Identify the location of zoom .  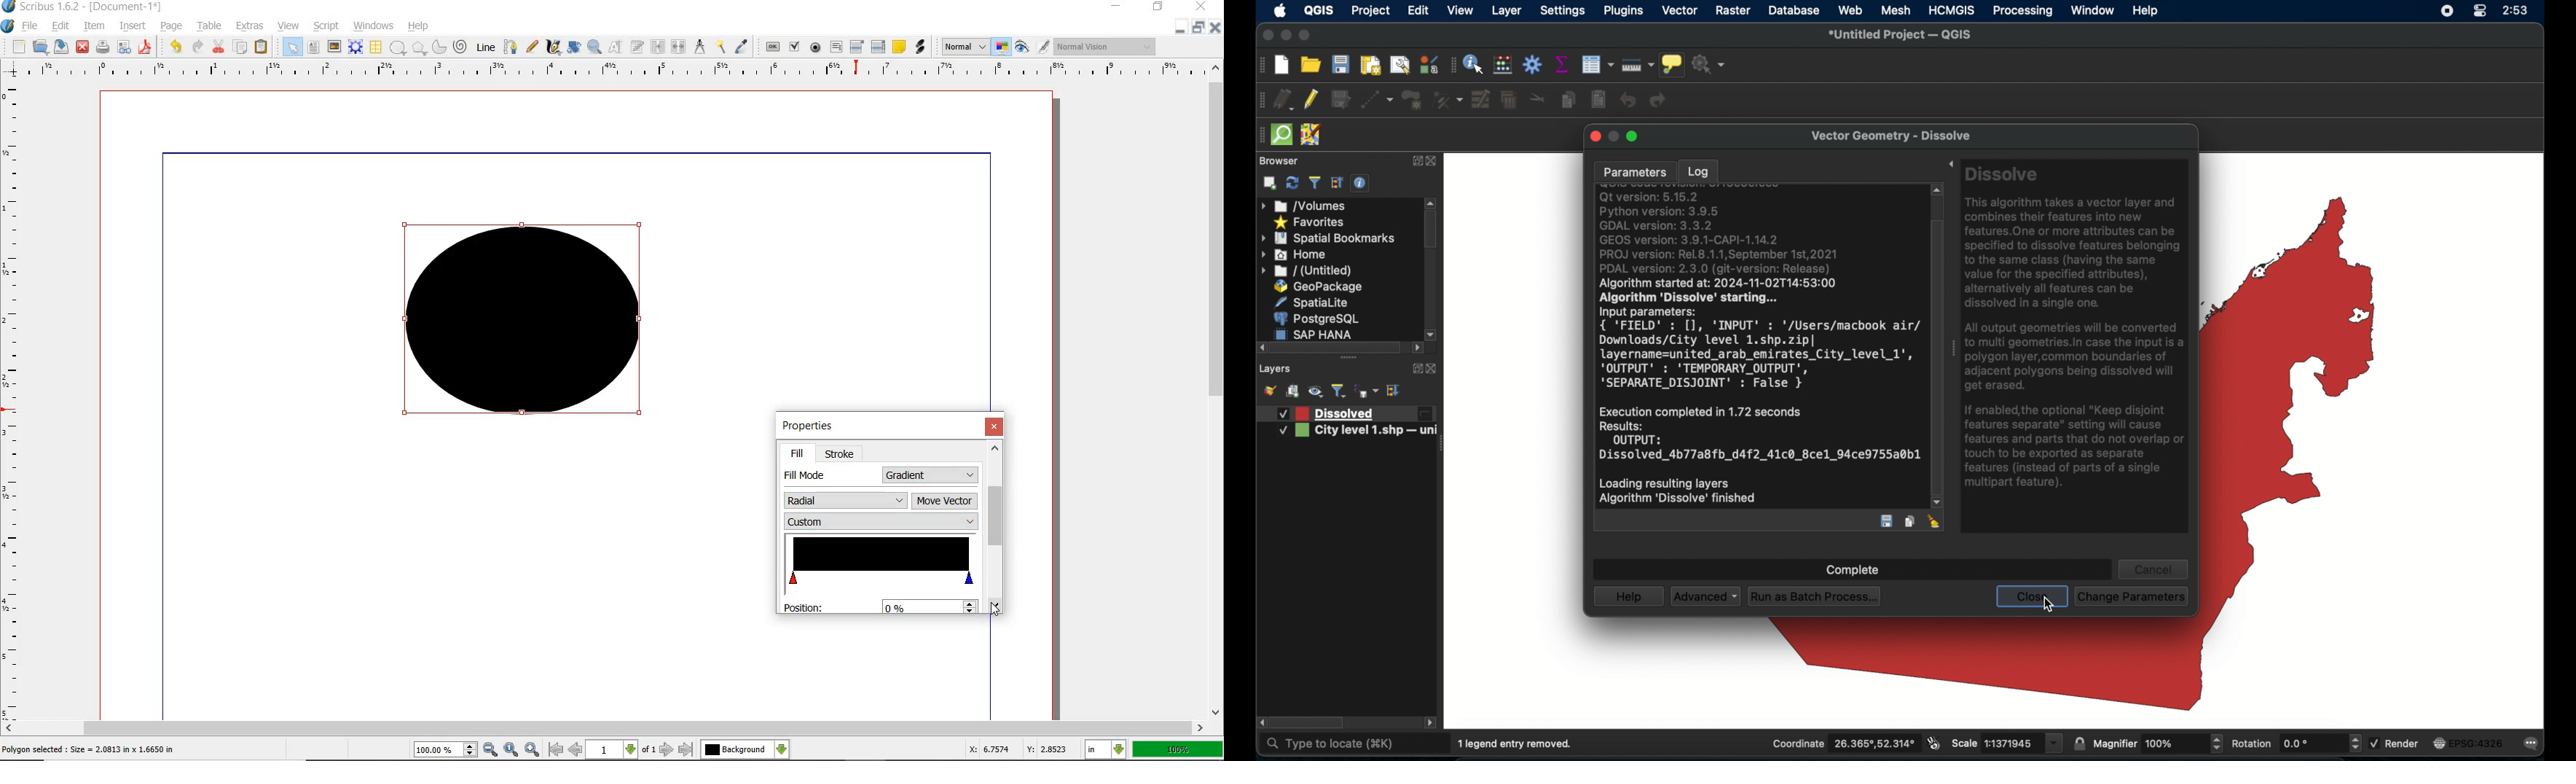
(447, 751).